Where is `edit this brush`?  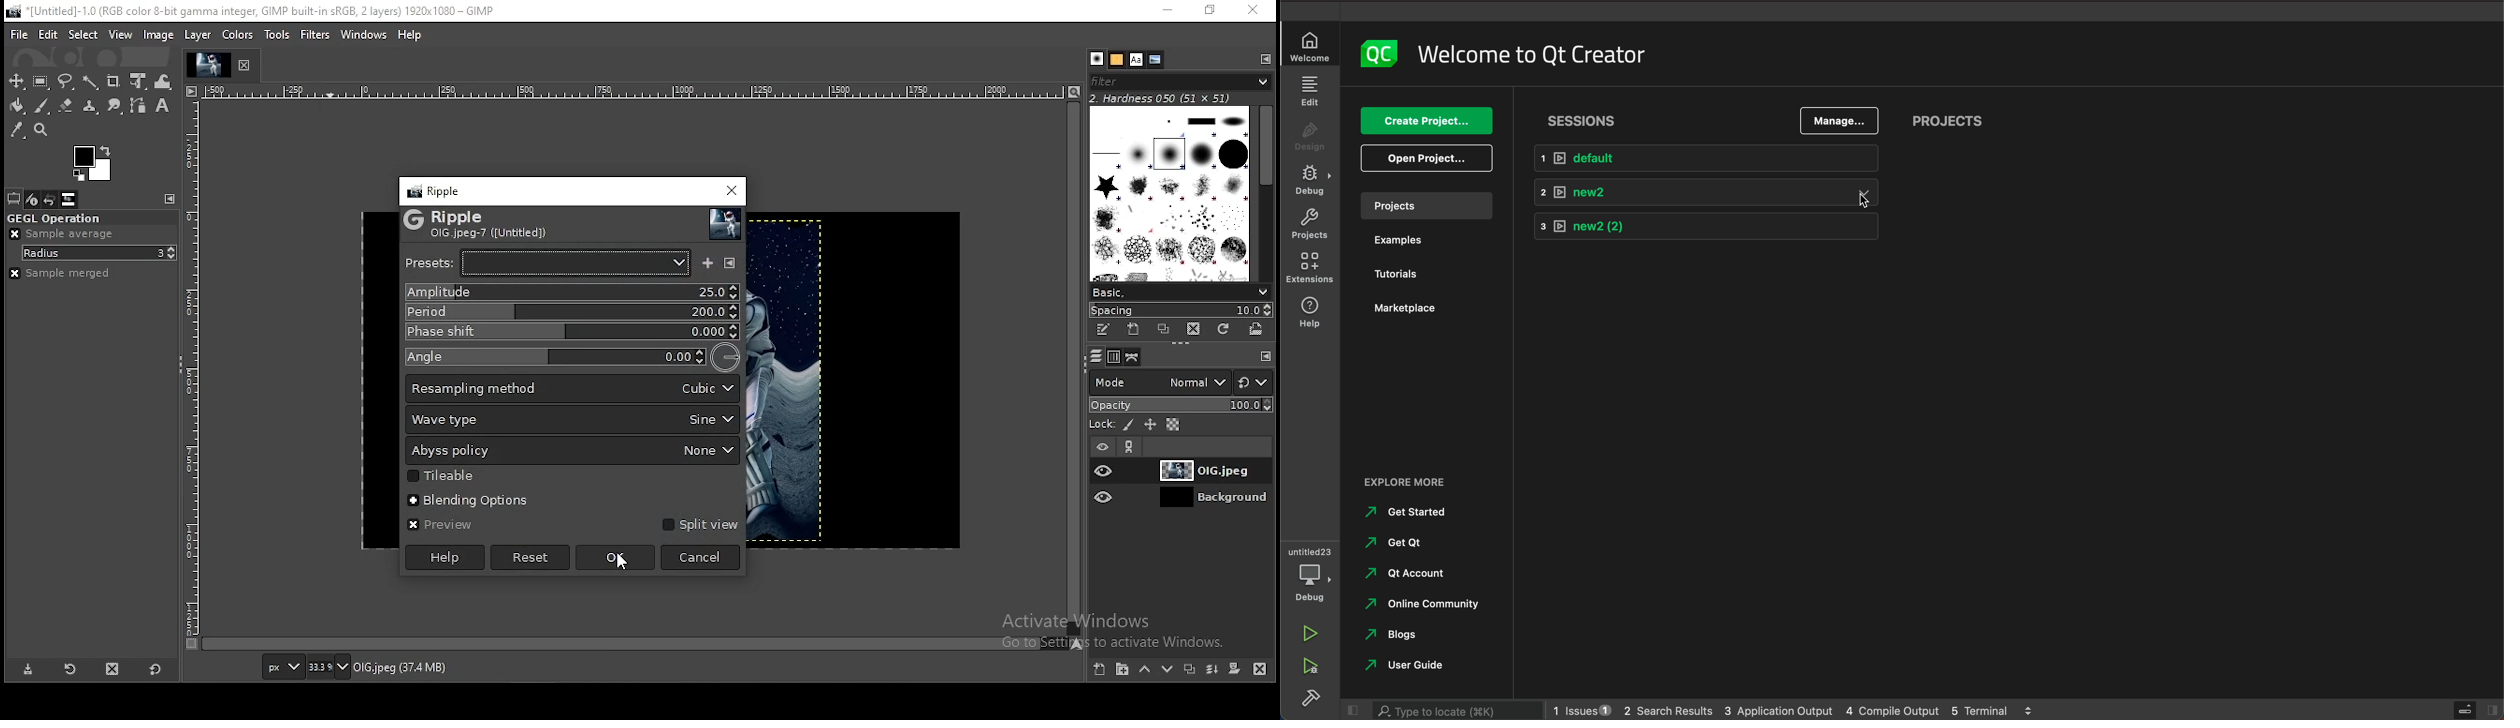
edit this brush is located at coordinates (1104, 332).